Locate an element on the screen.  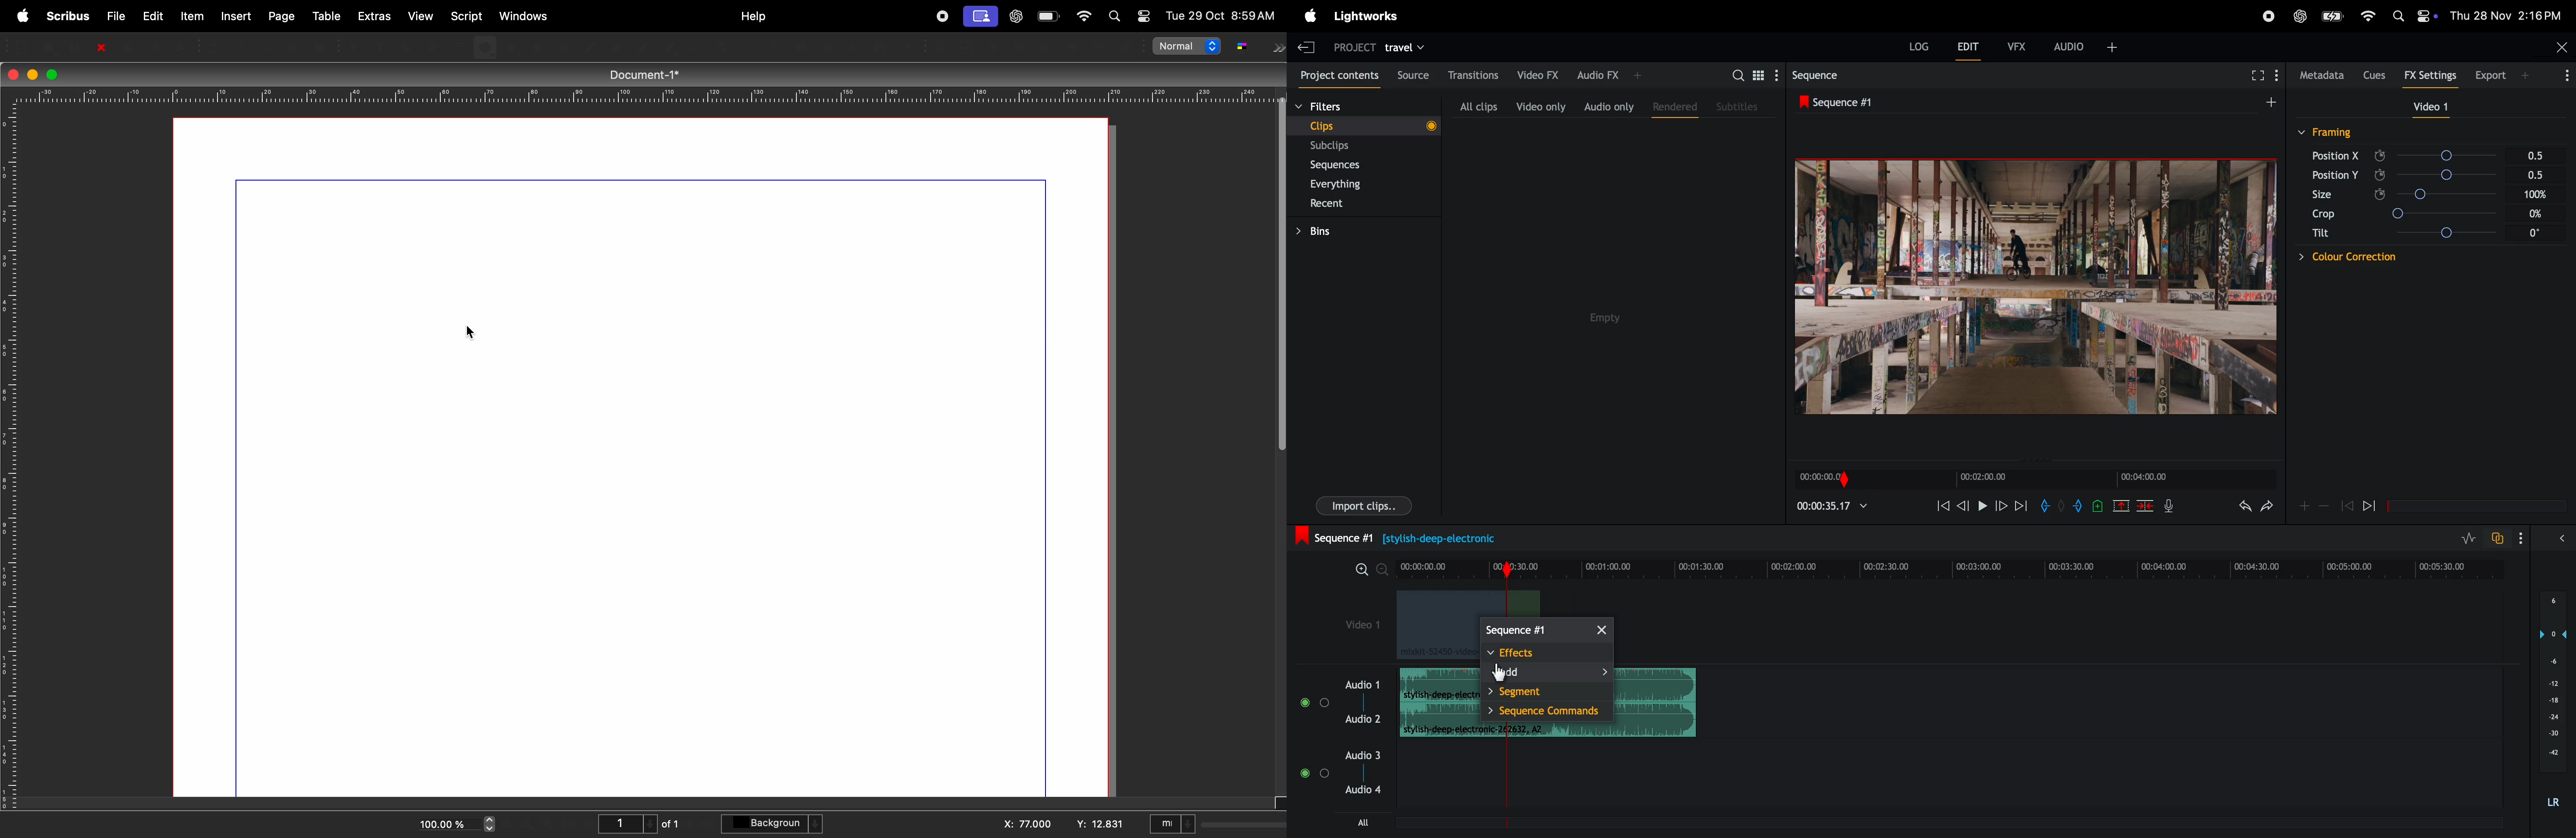
PDF radio button is located at coordinates (995, 47).